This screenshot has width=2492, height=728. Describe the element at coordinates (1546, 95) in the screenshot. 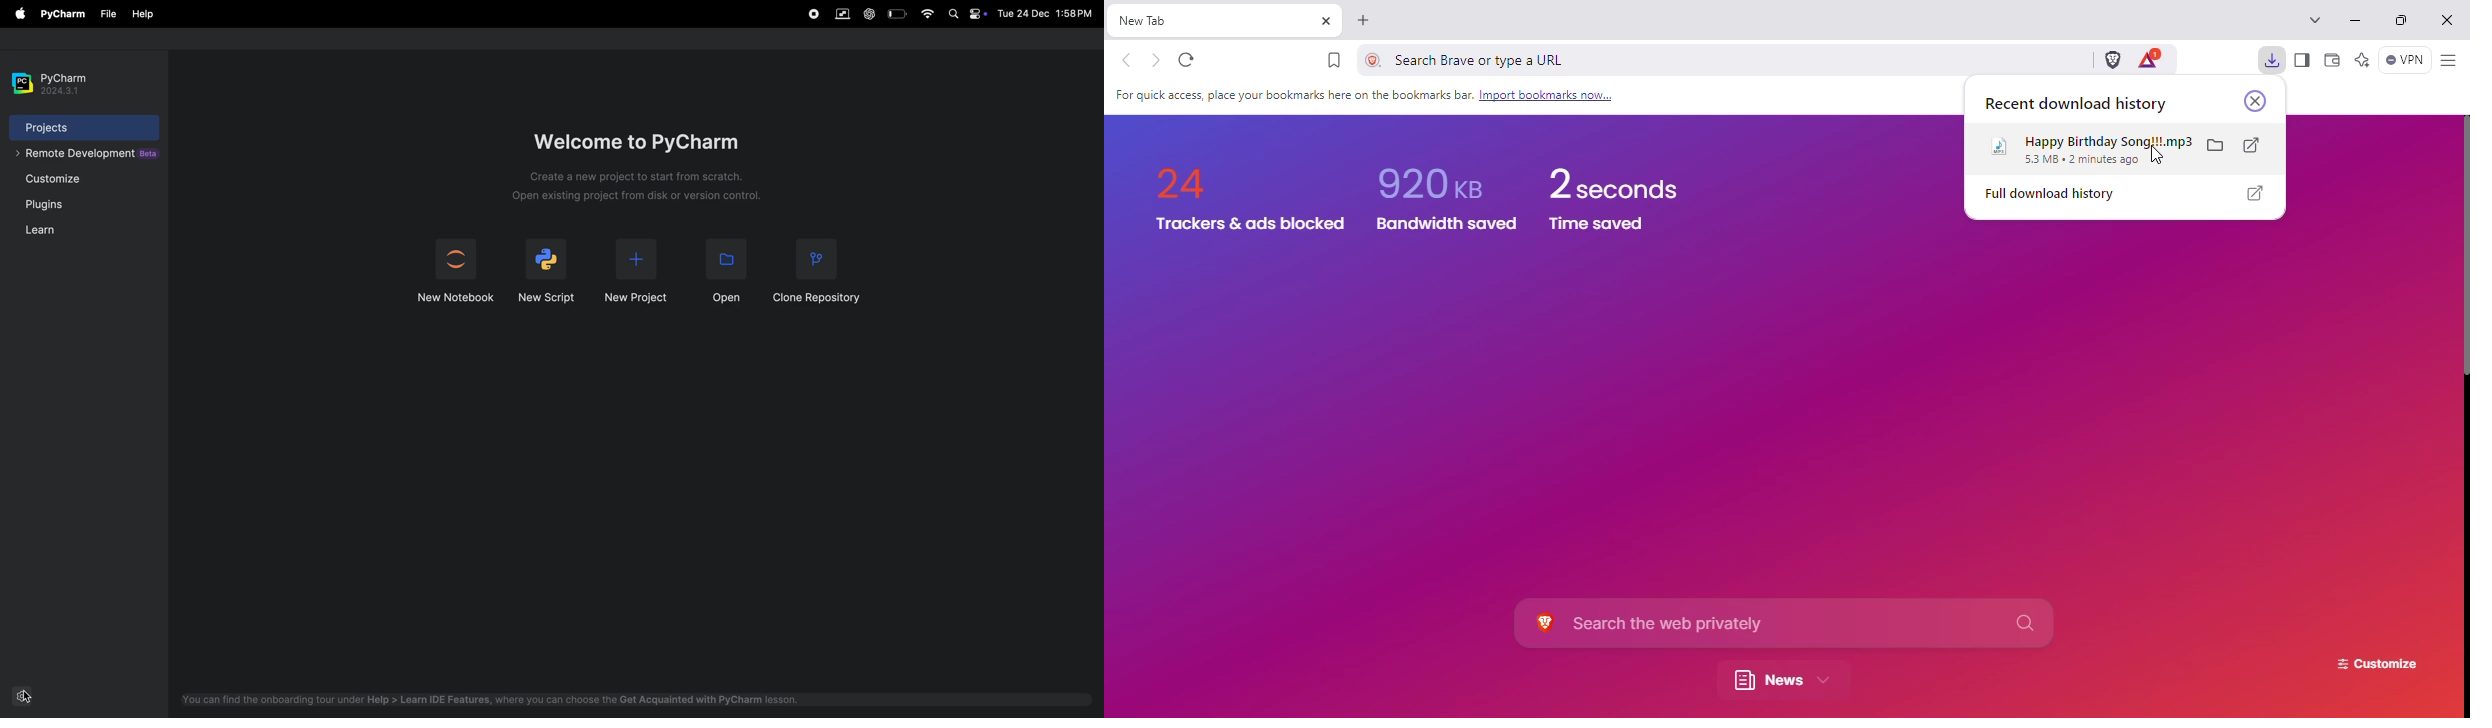

I see `Link` at that location.